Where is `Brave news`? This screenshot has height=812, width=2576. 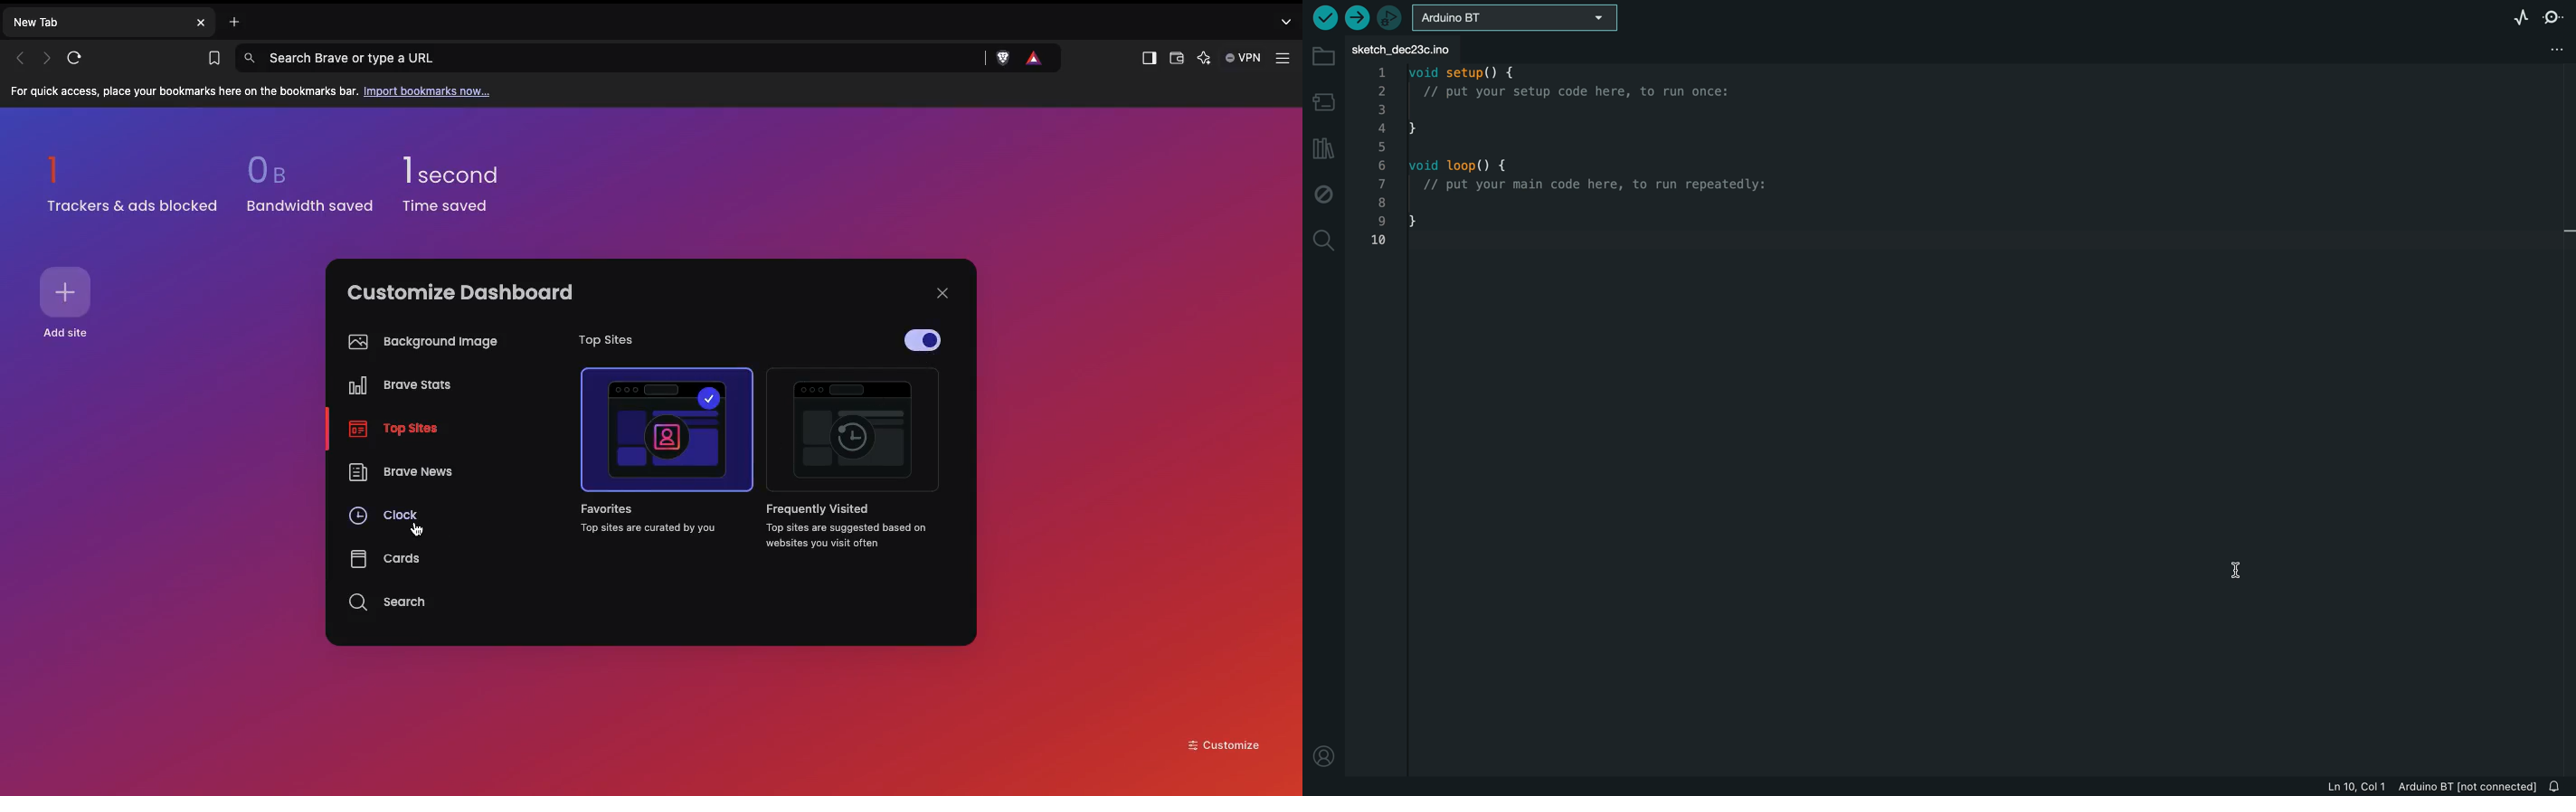
Brave news is located at coordinates (399, 474).